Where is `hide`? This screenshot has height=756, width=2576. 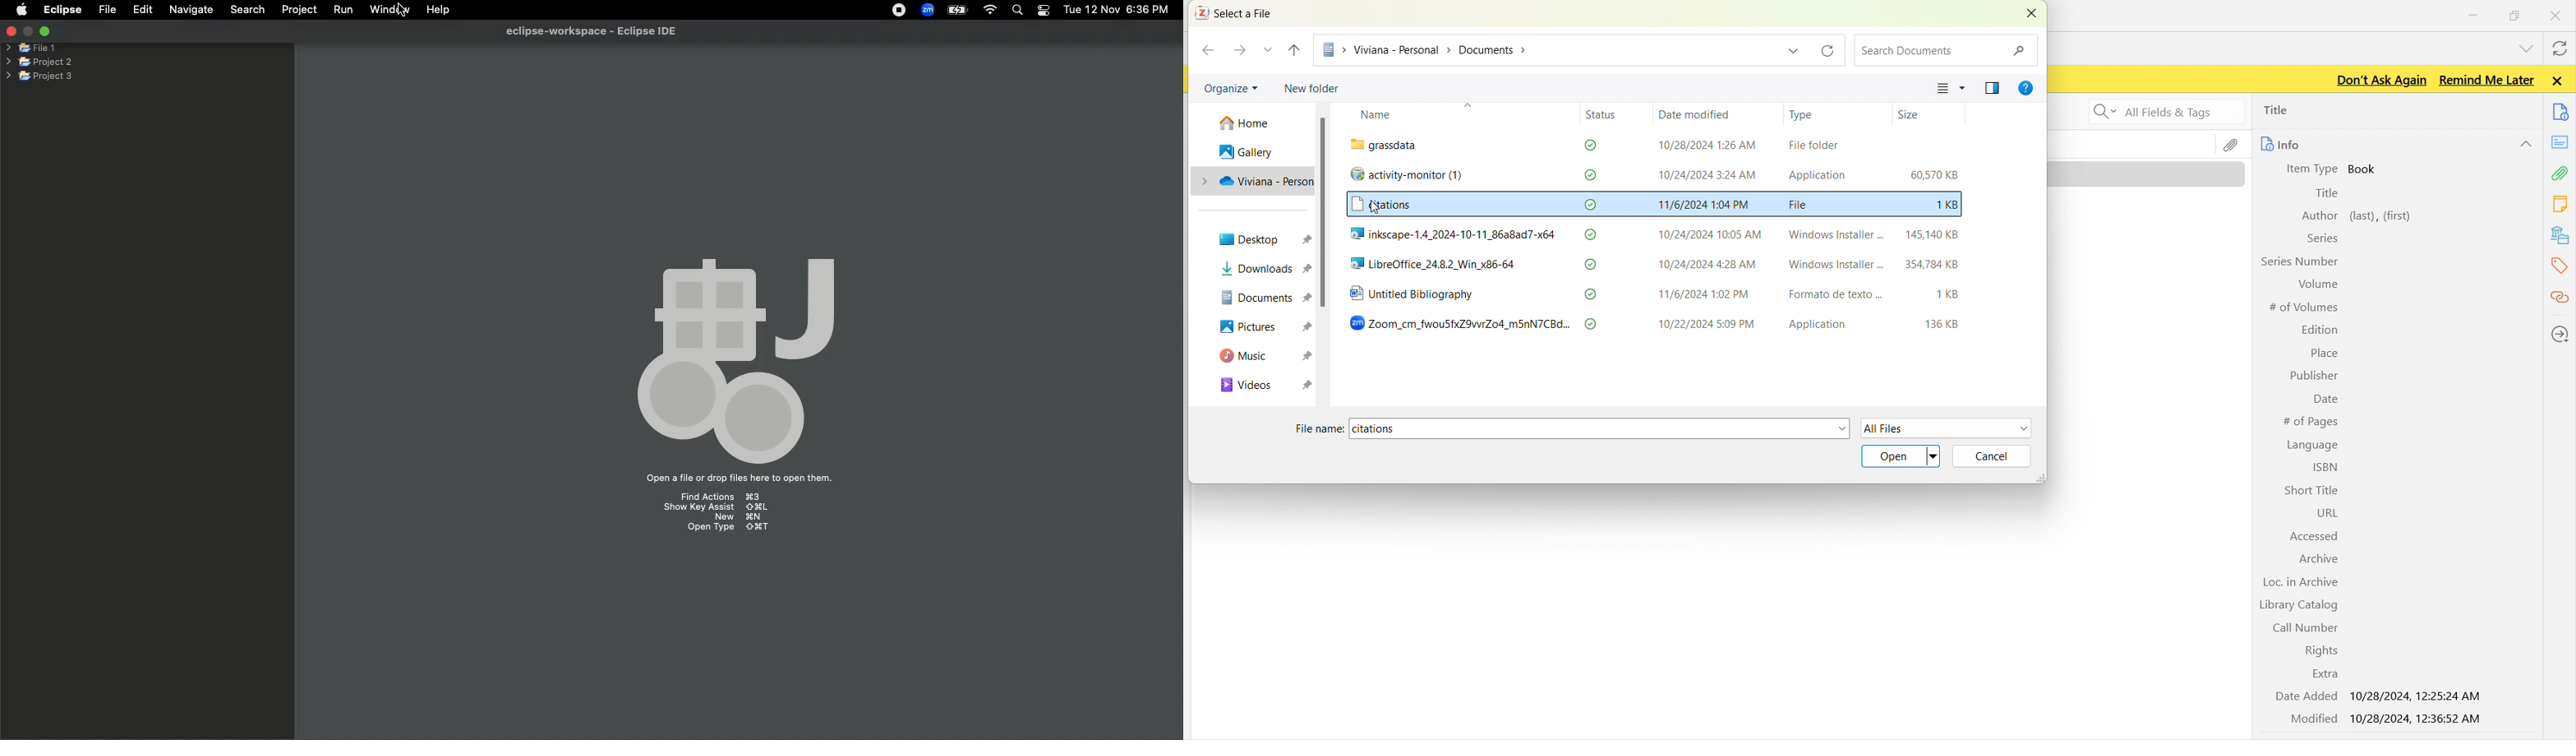
hide is located at coordinates (2524, 143).